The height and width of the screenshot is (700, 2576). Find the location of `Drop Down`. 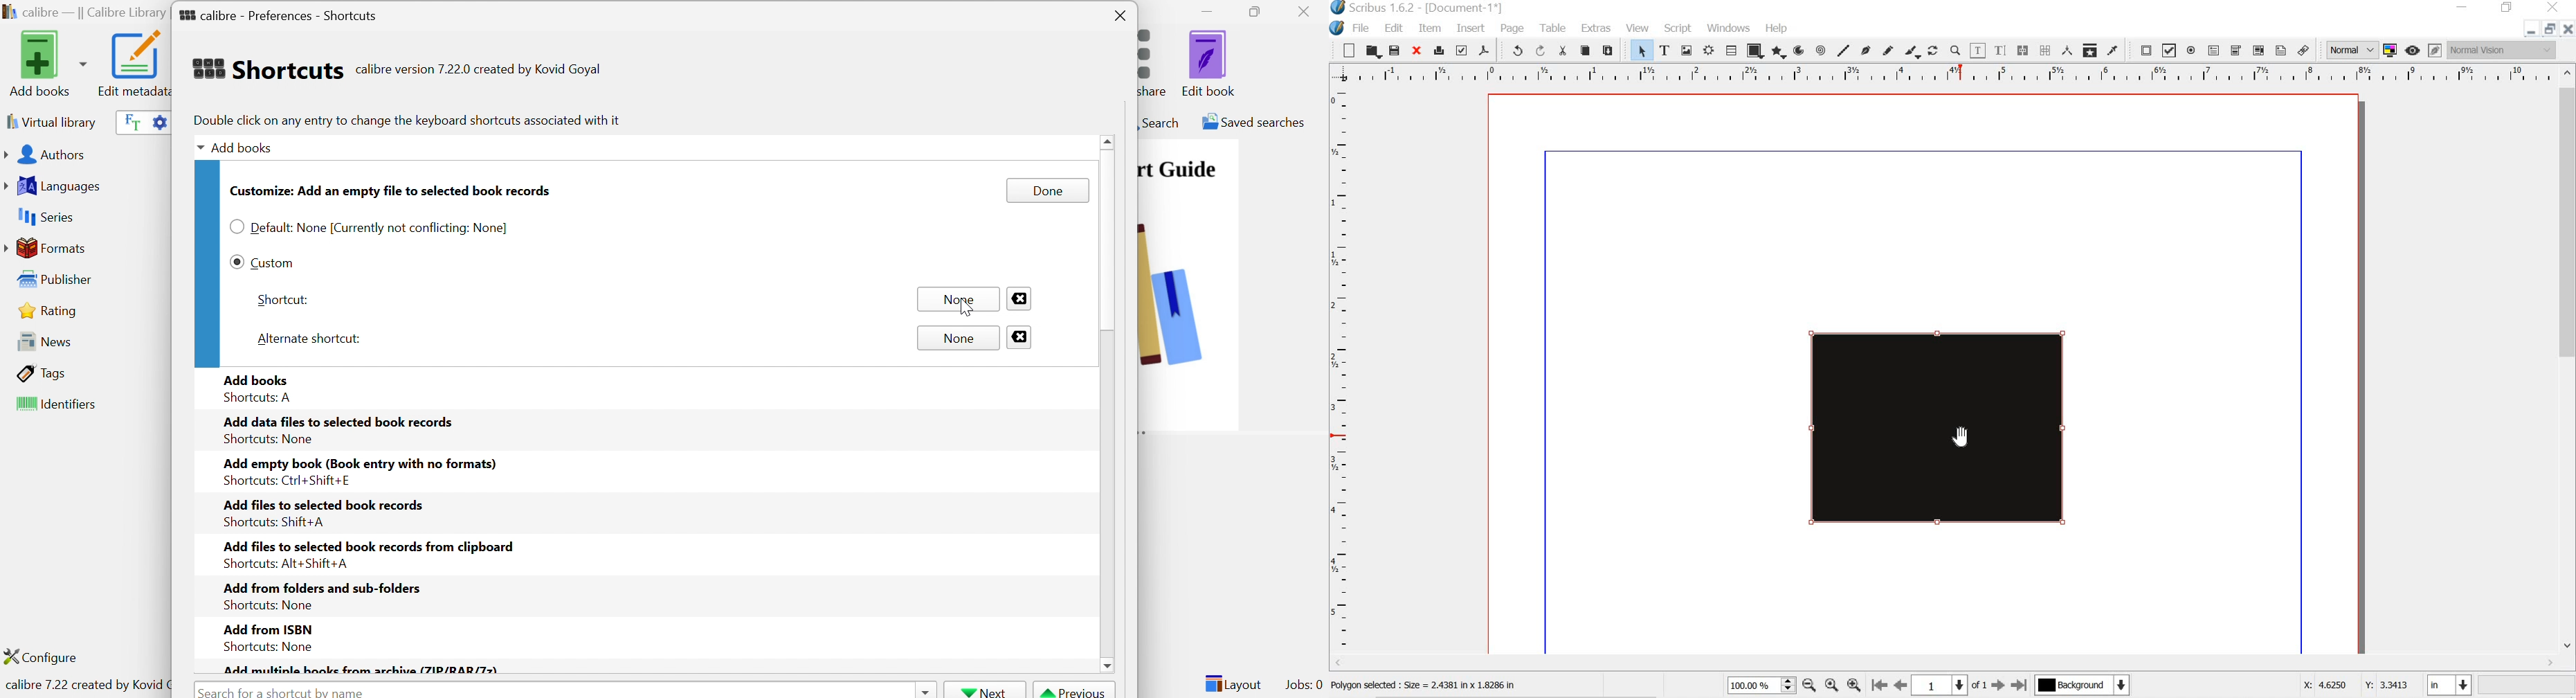

Drop Down is located at coordinates (197, 149).